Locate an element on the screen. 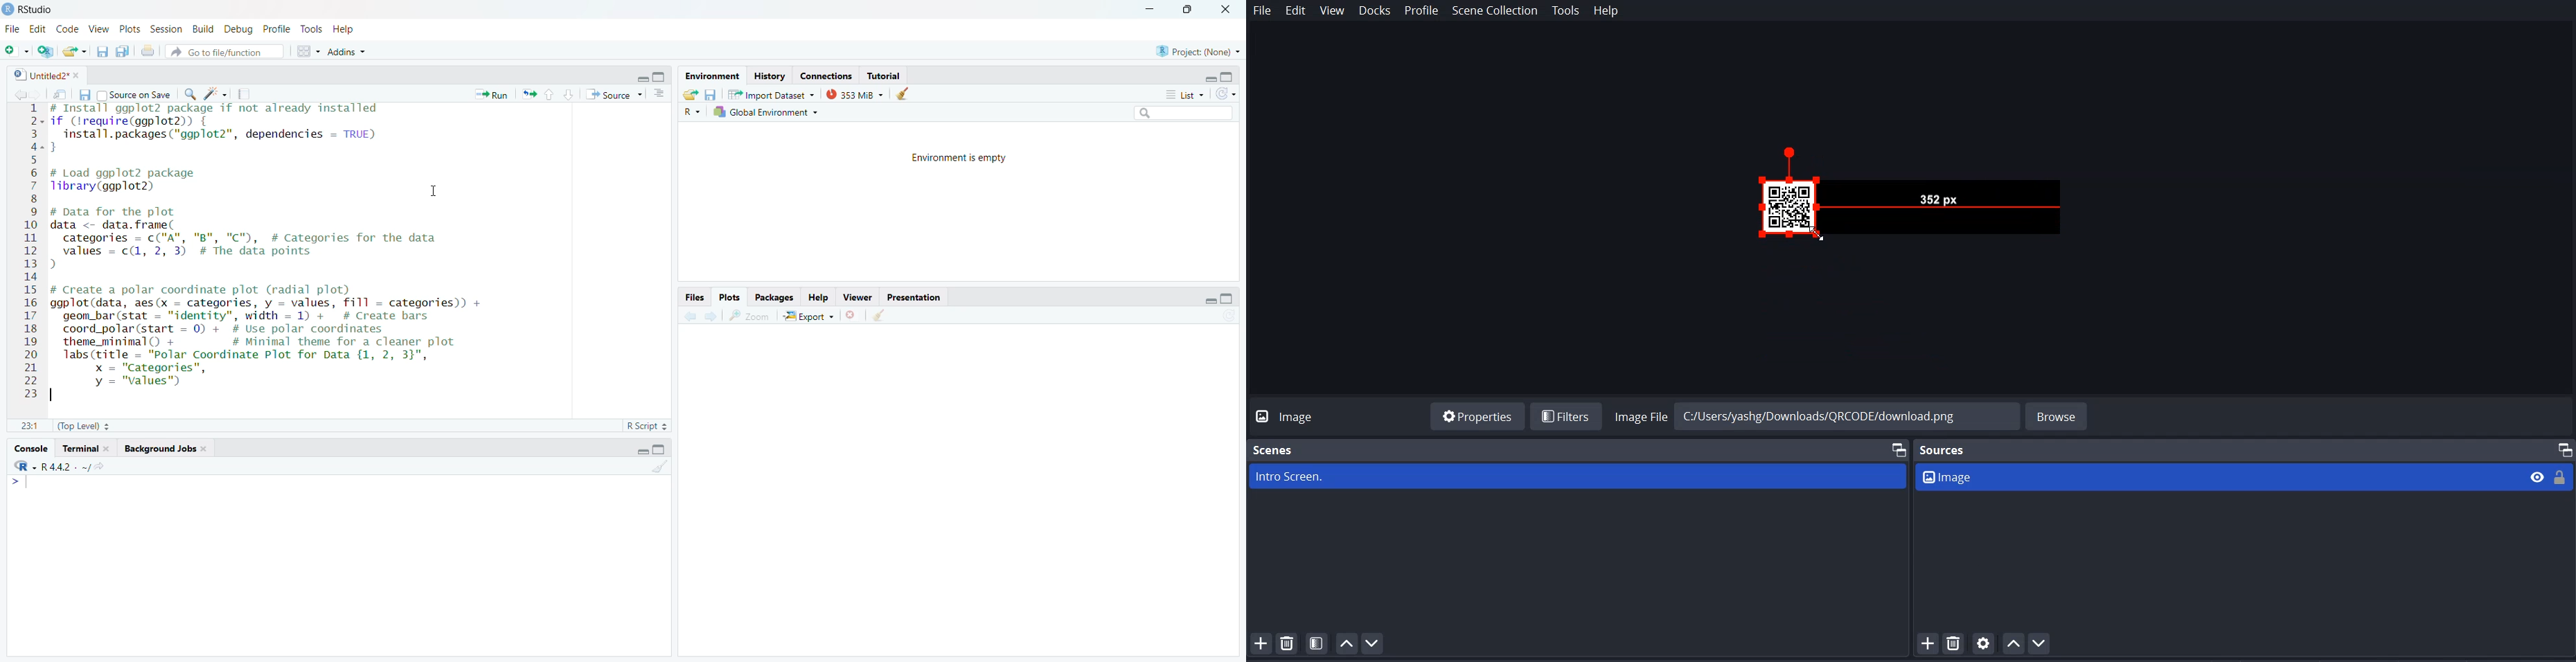 This screenshot has width=2576, height=672. list is located at coordinates (1183, 93).